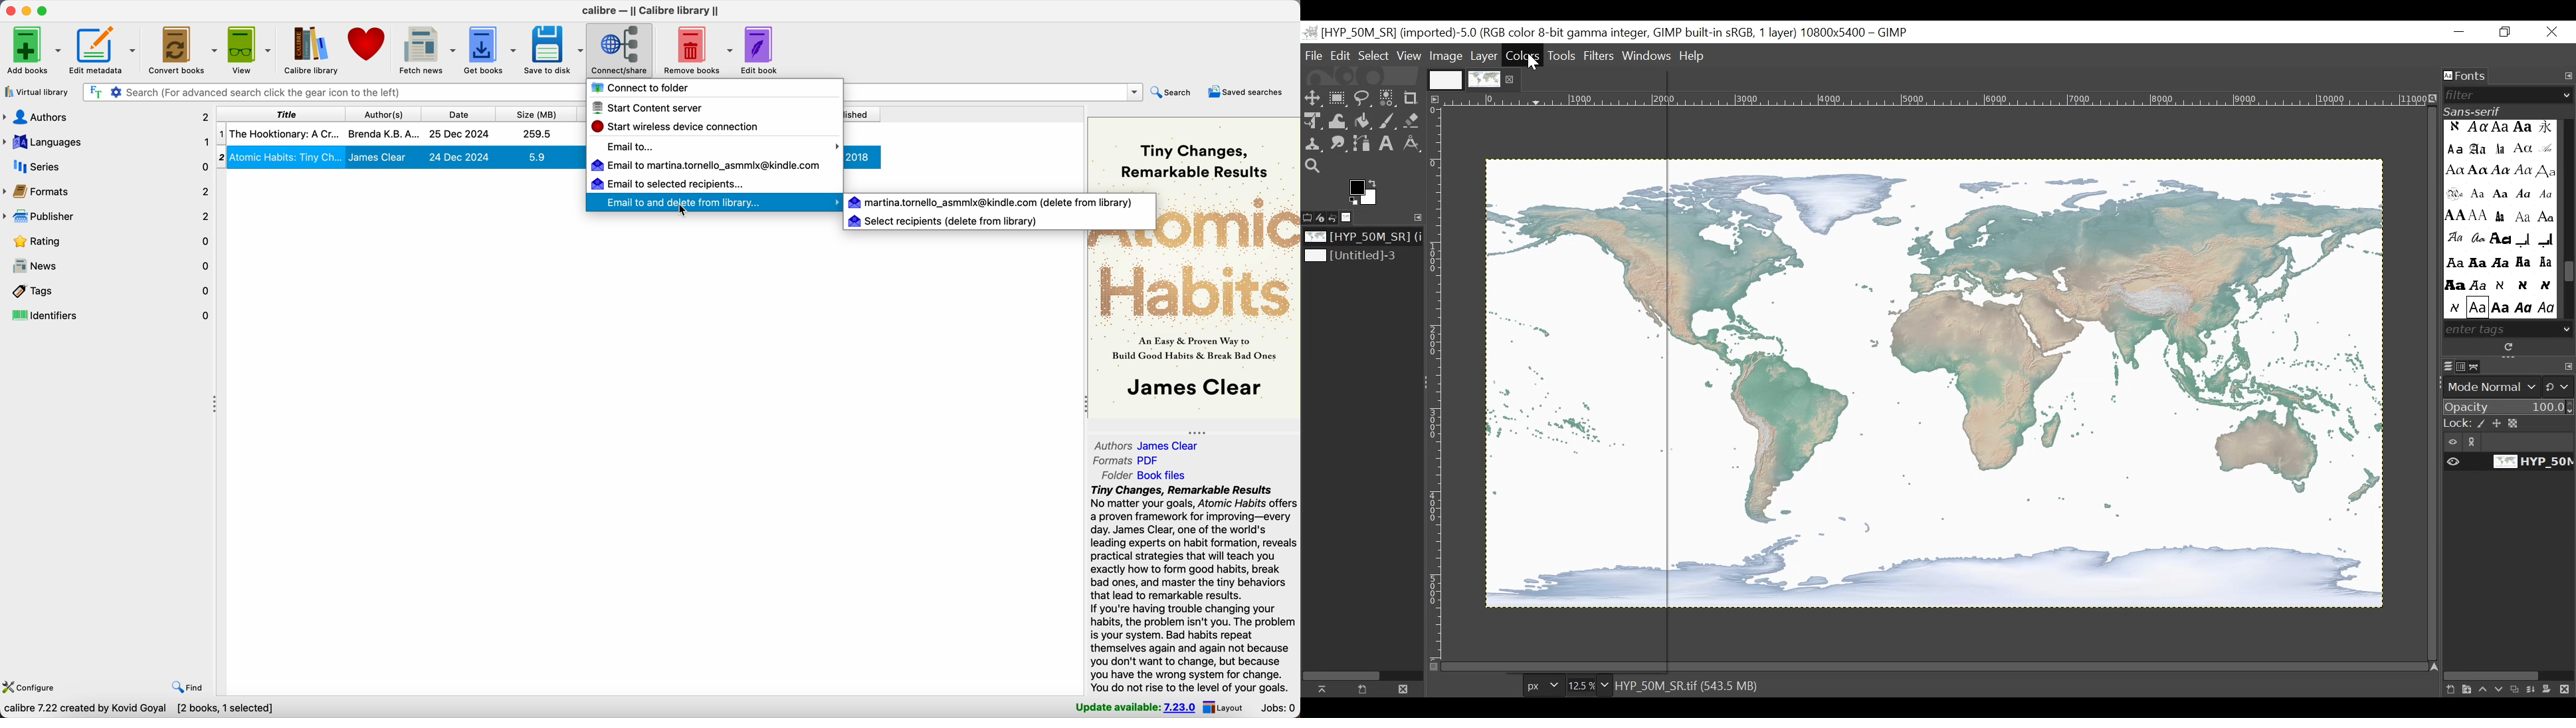 This screenshot has height=728, width=2576. Describe the element at coordinates (1337, 218) in the screenshot. I see `Undo History` at that location.